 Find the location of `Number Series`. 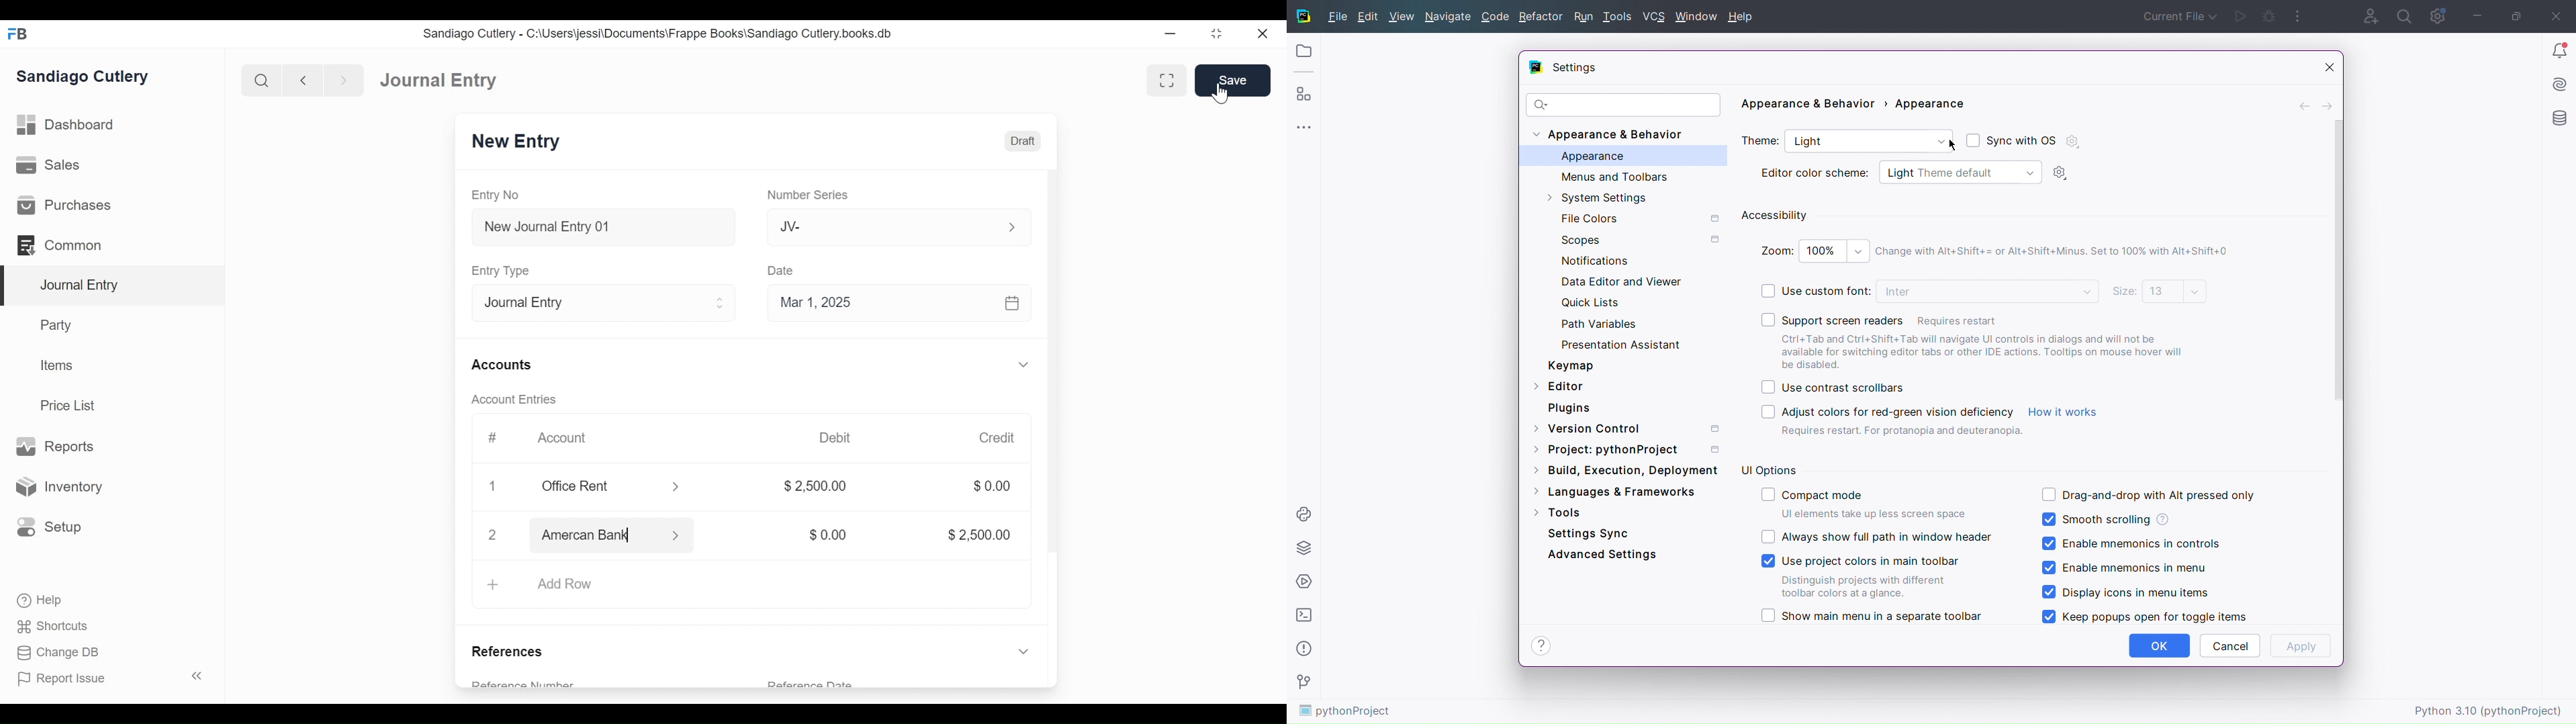

Number Series is located at coordinates (806, 195).